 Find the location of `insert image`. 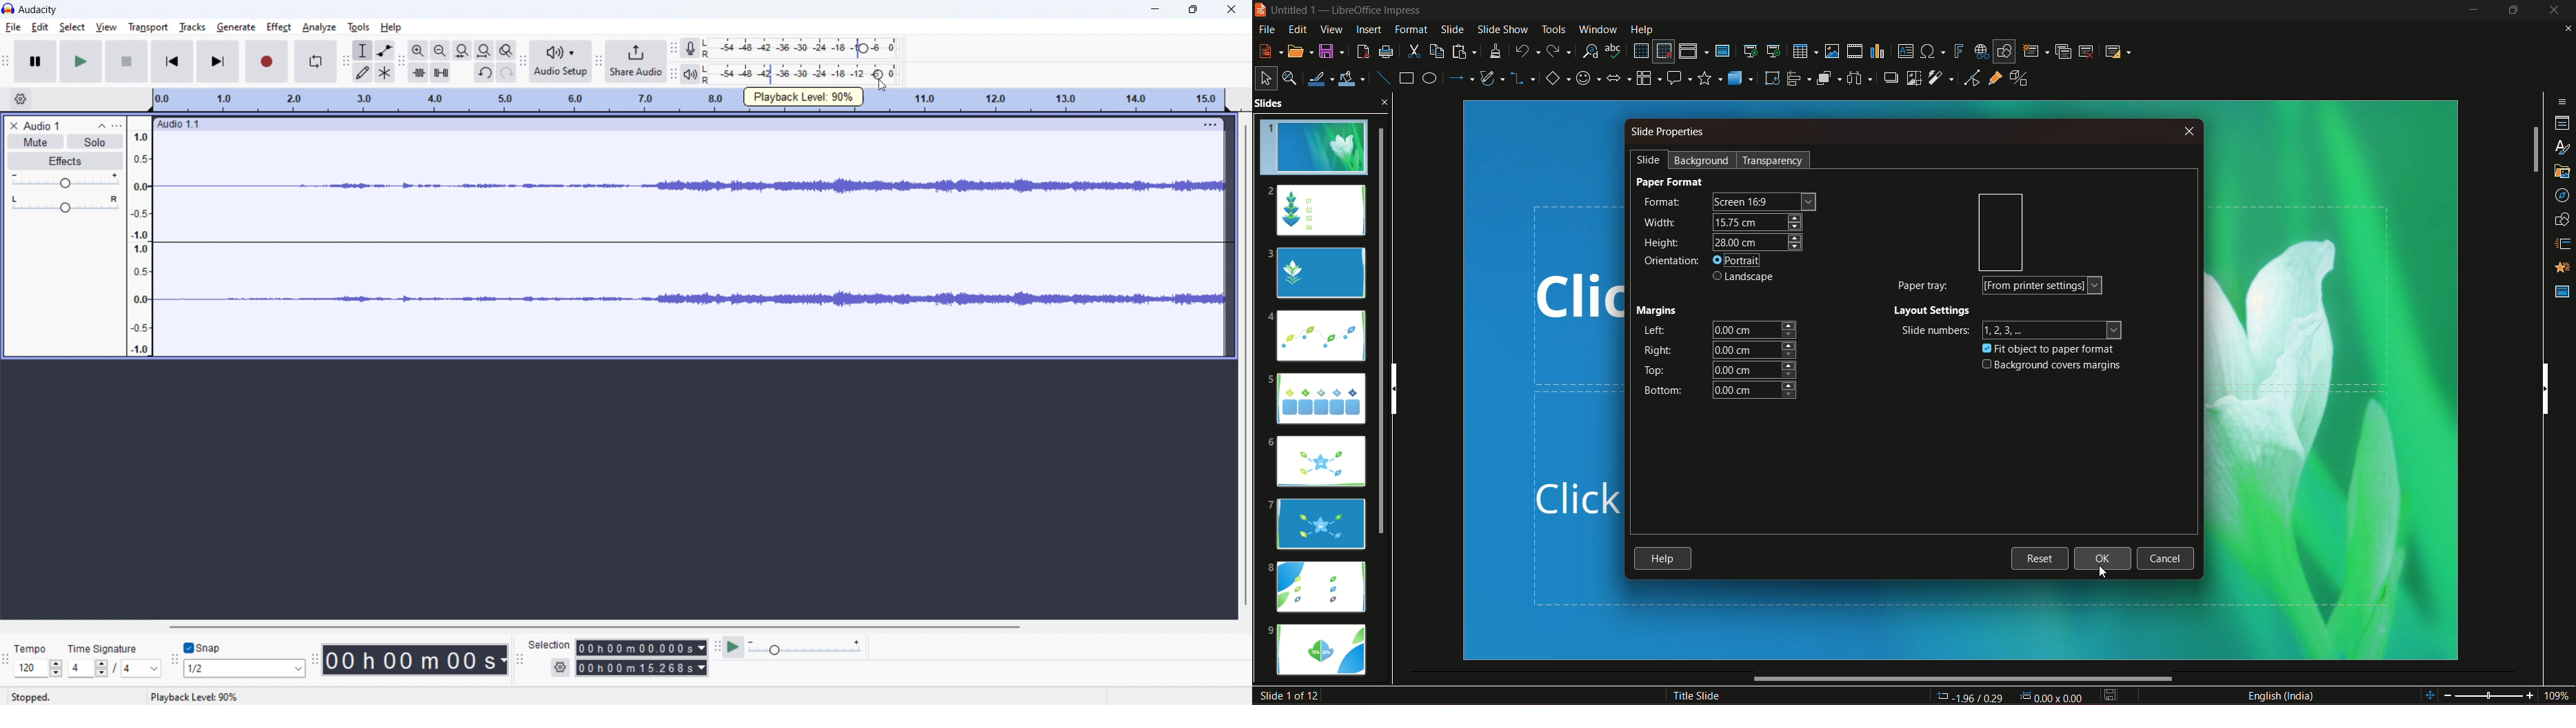

insert image is located at coordinates (1831, 51).